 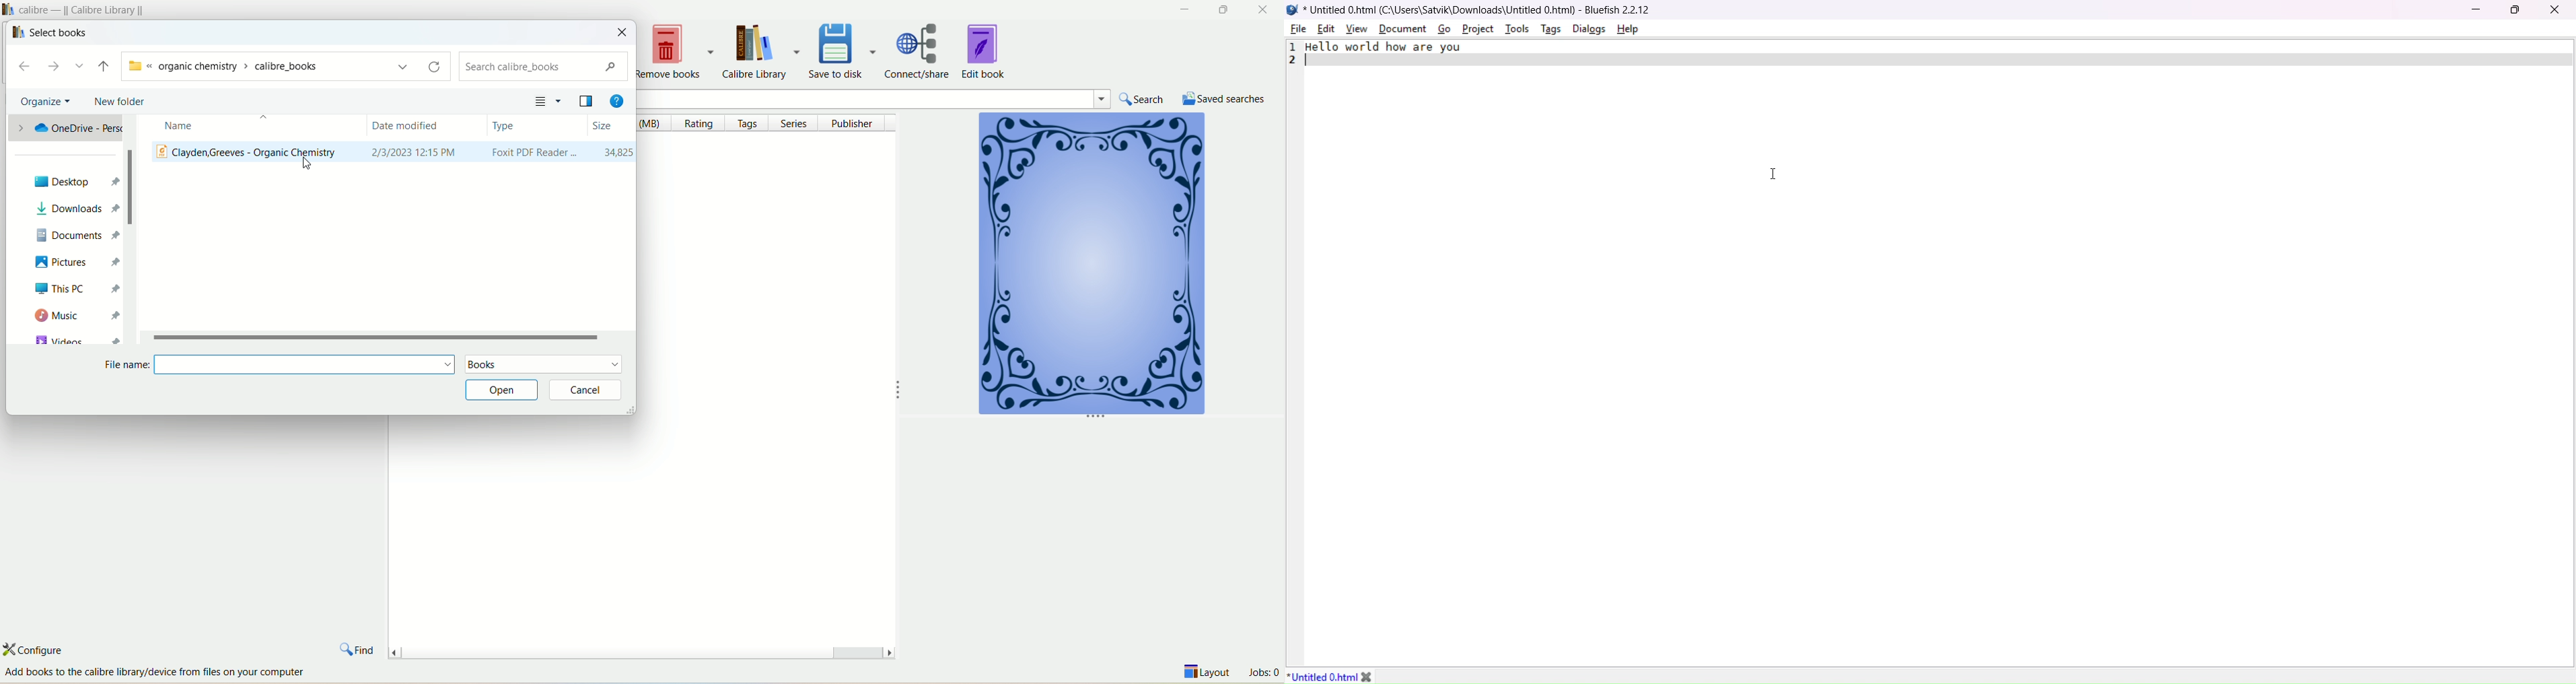 What do you see at coordinates (543, 365) in the screenshot?
I see `books` at bounding box center [543, 365].